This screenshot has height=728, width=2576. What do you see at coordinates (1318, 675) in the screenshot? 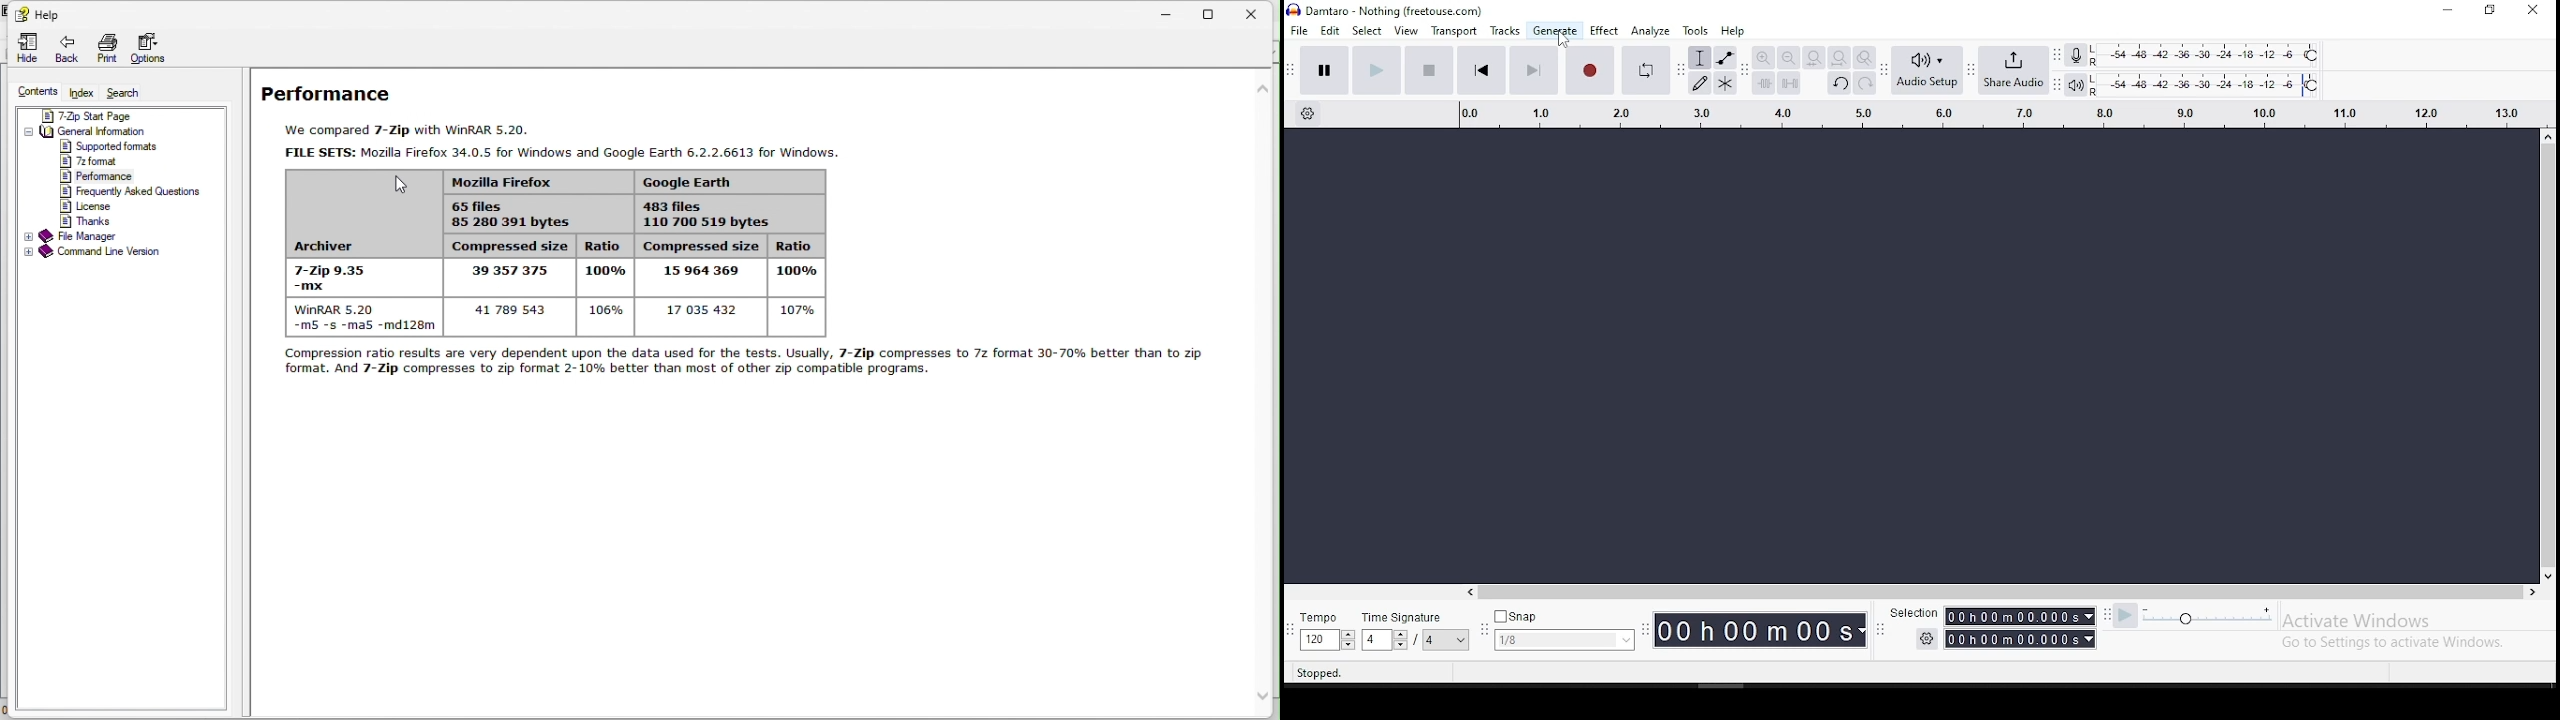
I see `stopped` at bounding box center [1318, 675].